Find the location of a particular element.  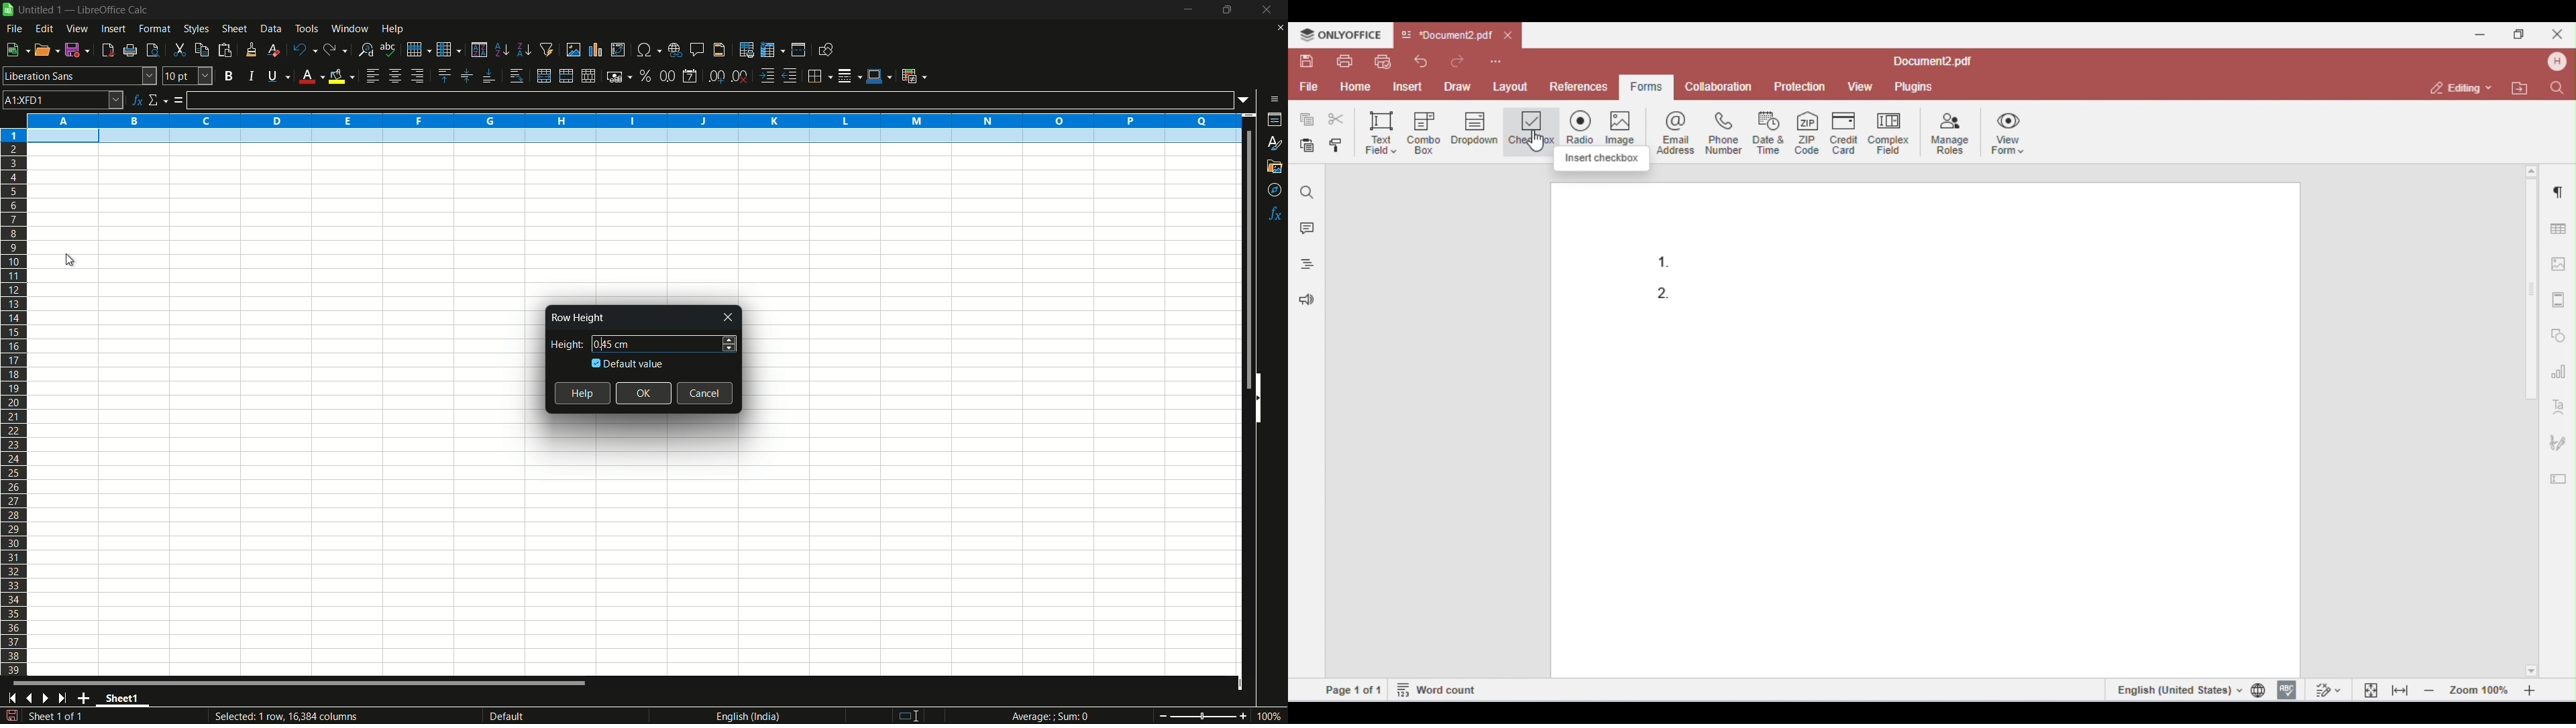

italic is located at coordinates (250, 76).